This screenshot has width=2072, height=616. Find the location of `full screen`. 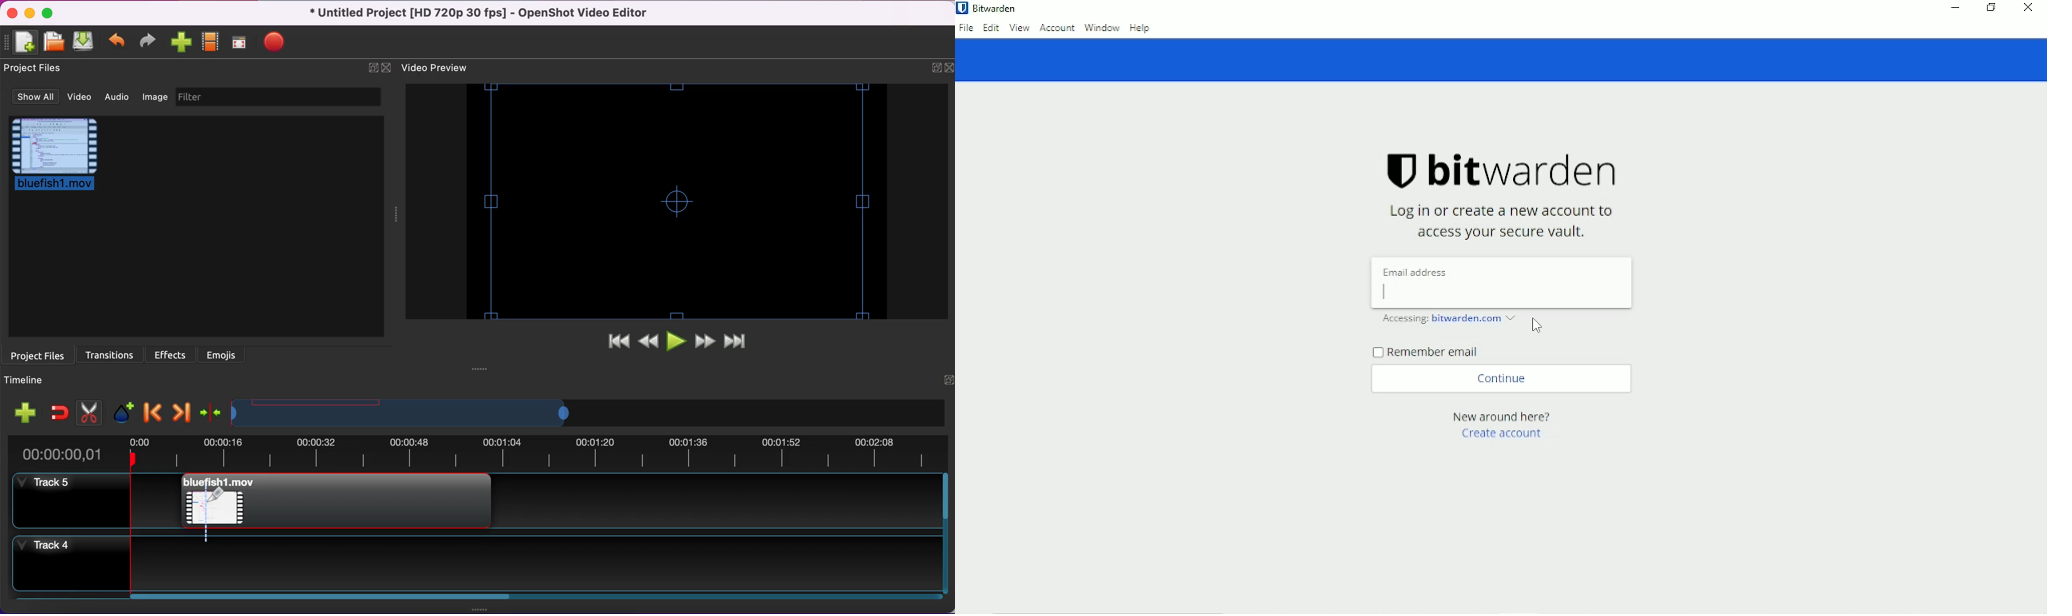

full screen is located at coordinates (241, 42).